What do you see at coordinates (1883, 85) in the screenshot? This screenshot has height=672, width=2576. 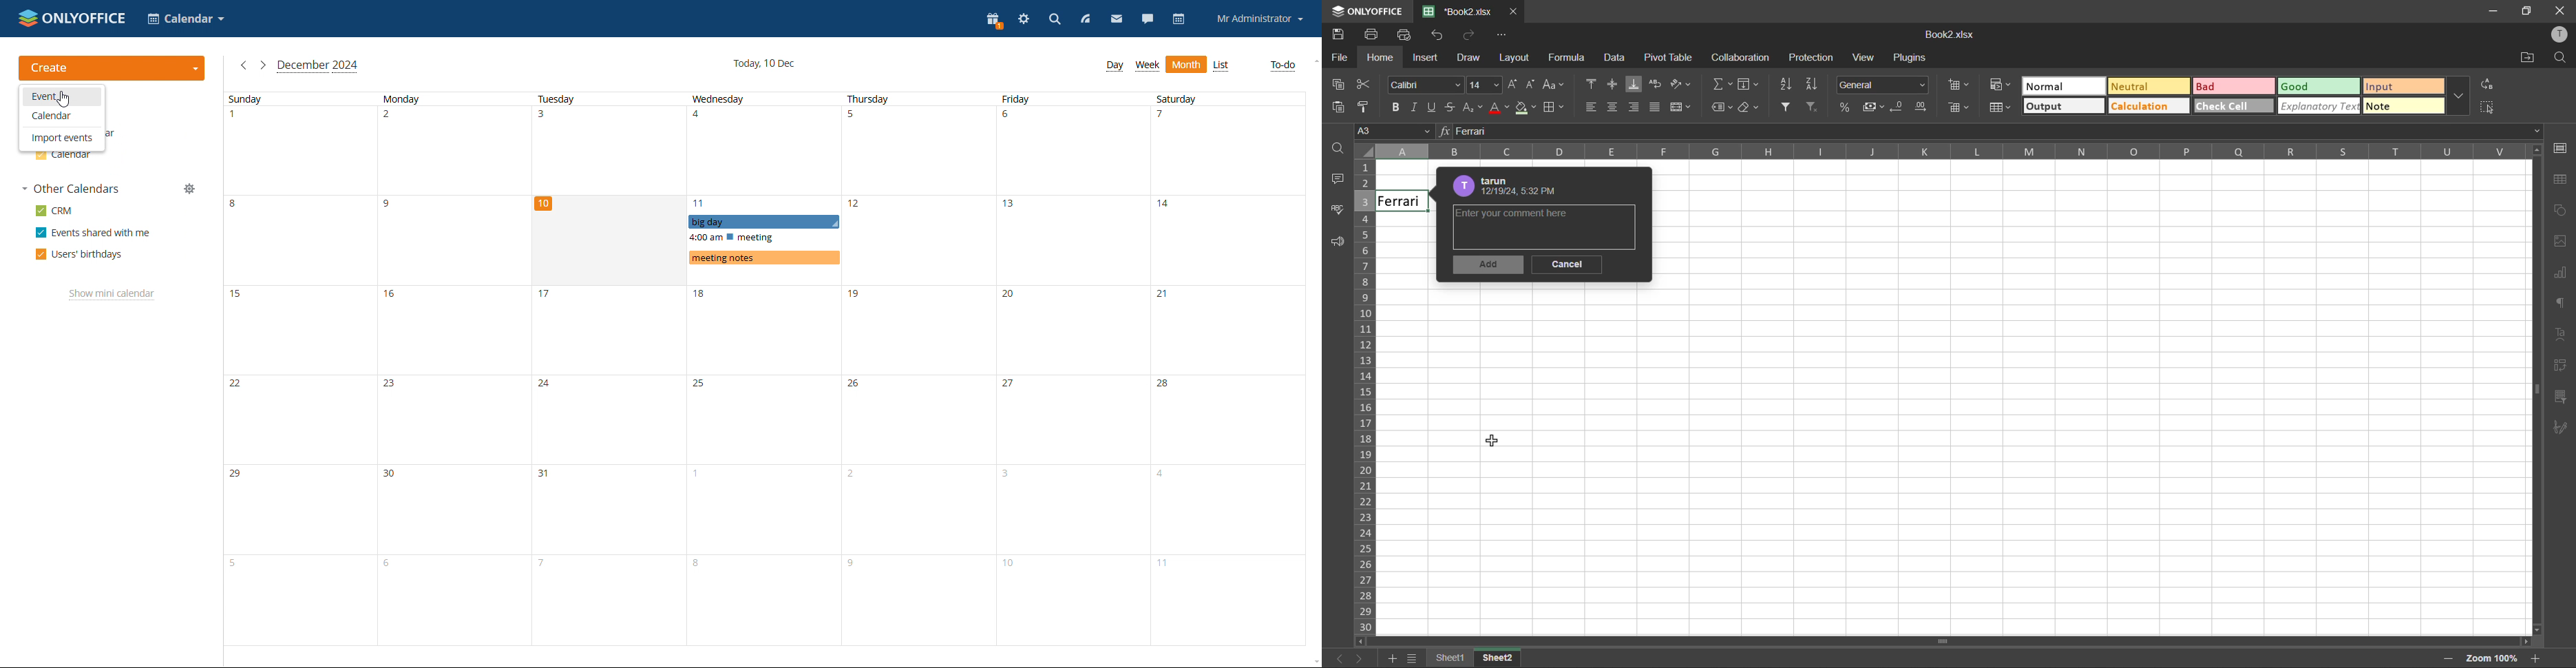 I see `number format` at bounding box center [1883, 85].